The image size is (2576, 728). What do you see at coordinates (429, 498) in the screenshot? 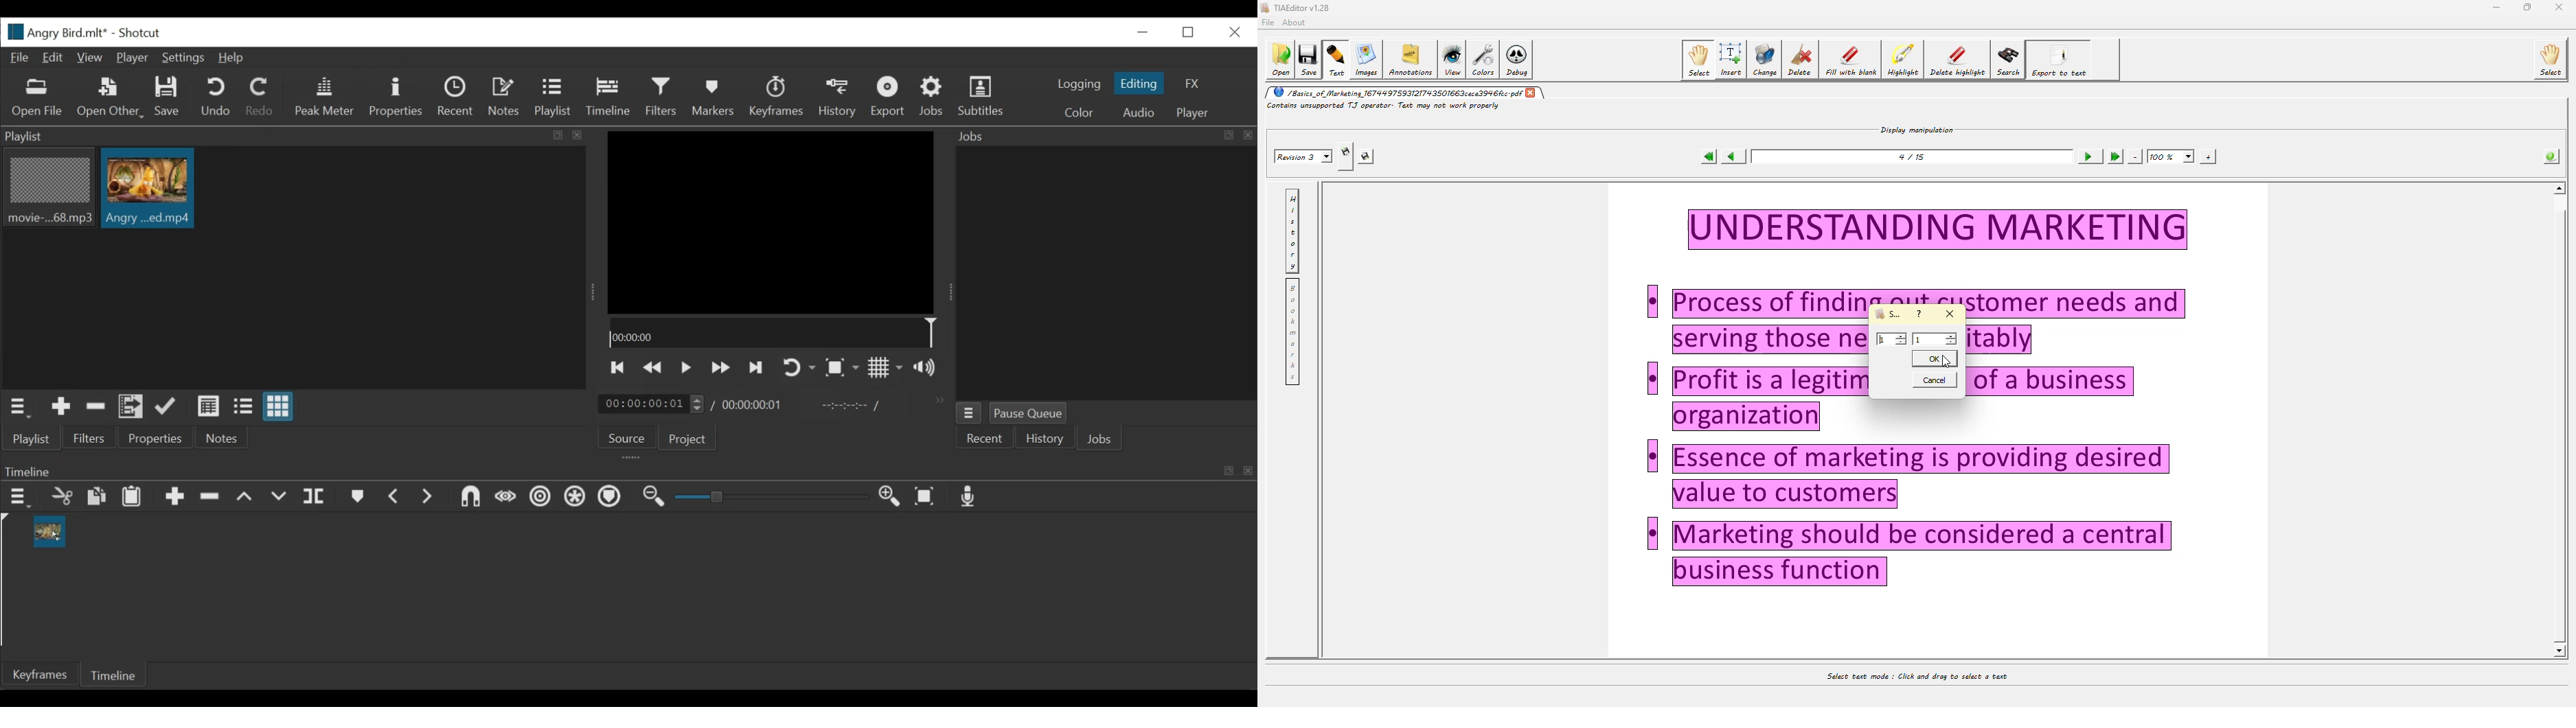
I see `Next Marker` at bounding box center [429, 498].